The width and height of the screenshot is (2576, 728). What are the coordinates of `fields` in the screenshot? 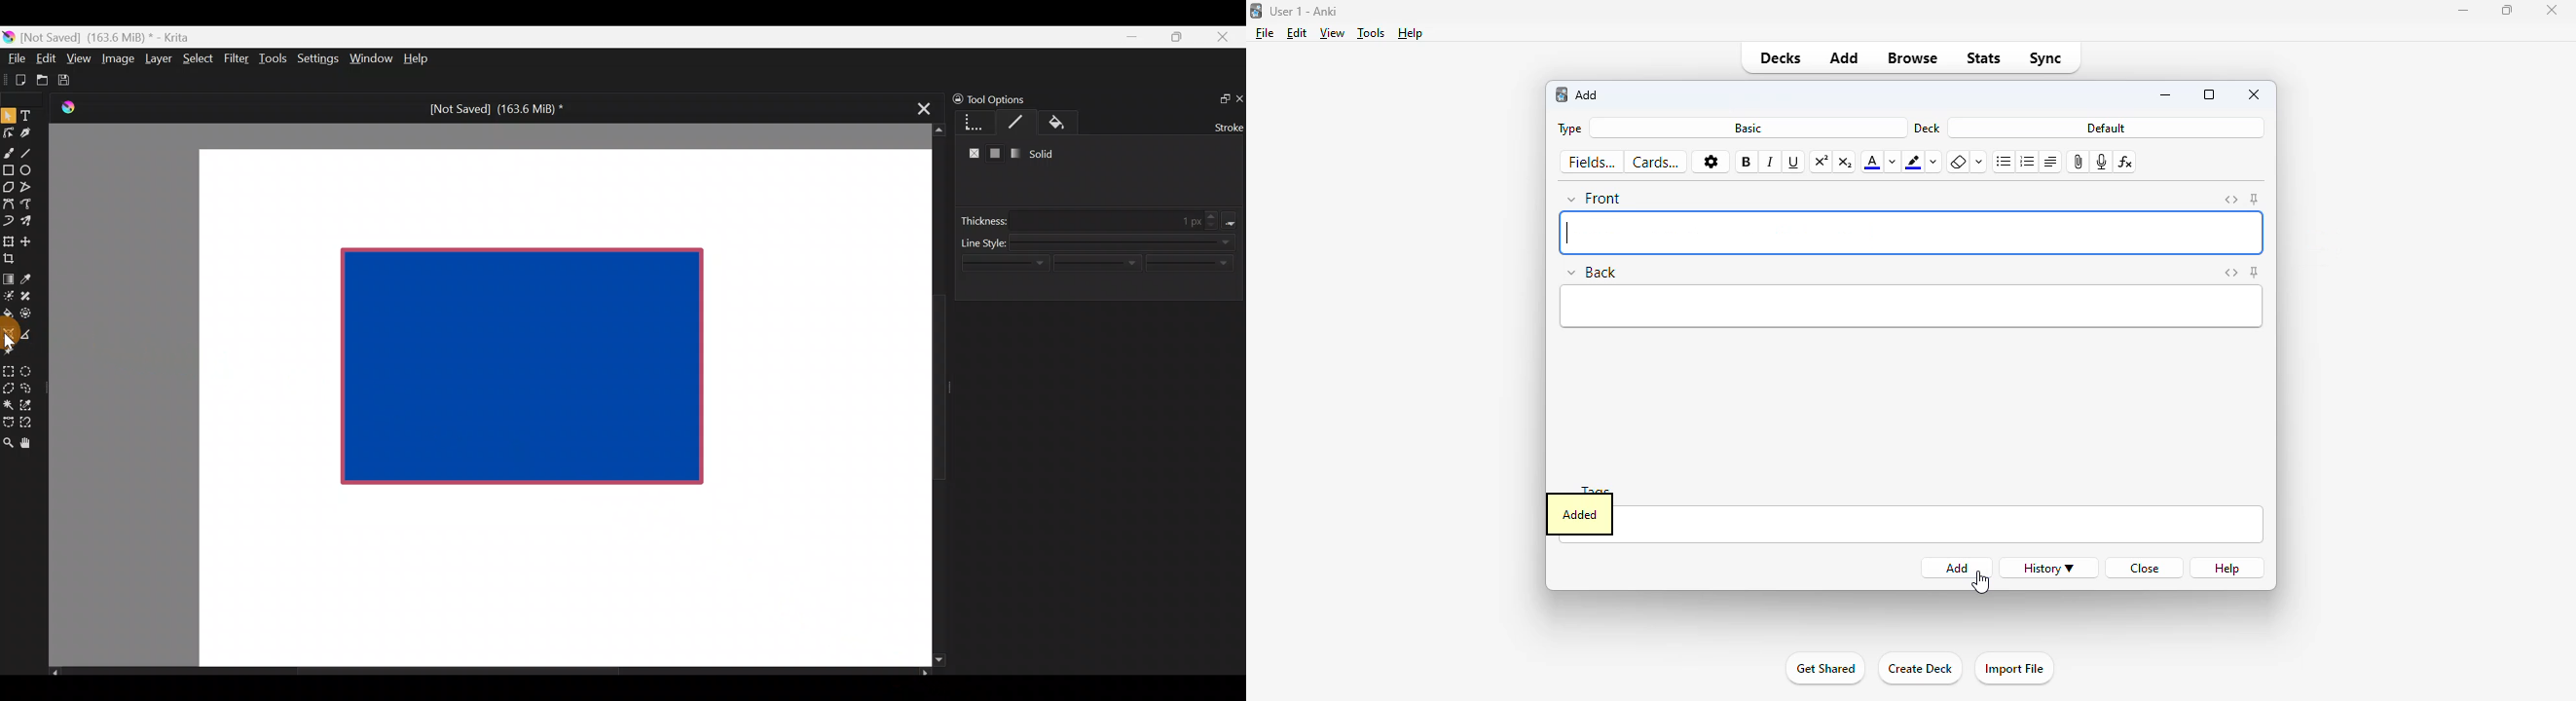 It's located at (1591, 162).